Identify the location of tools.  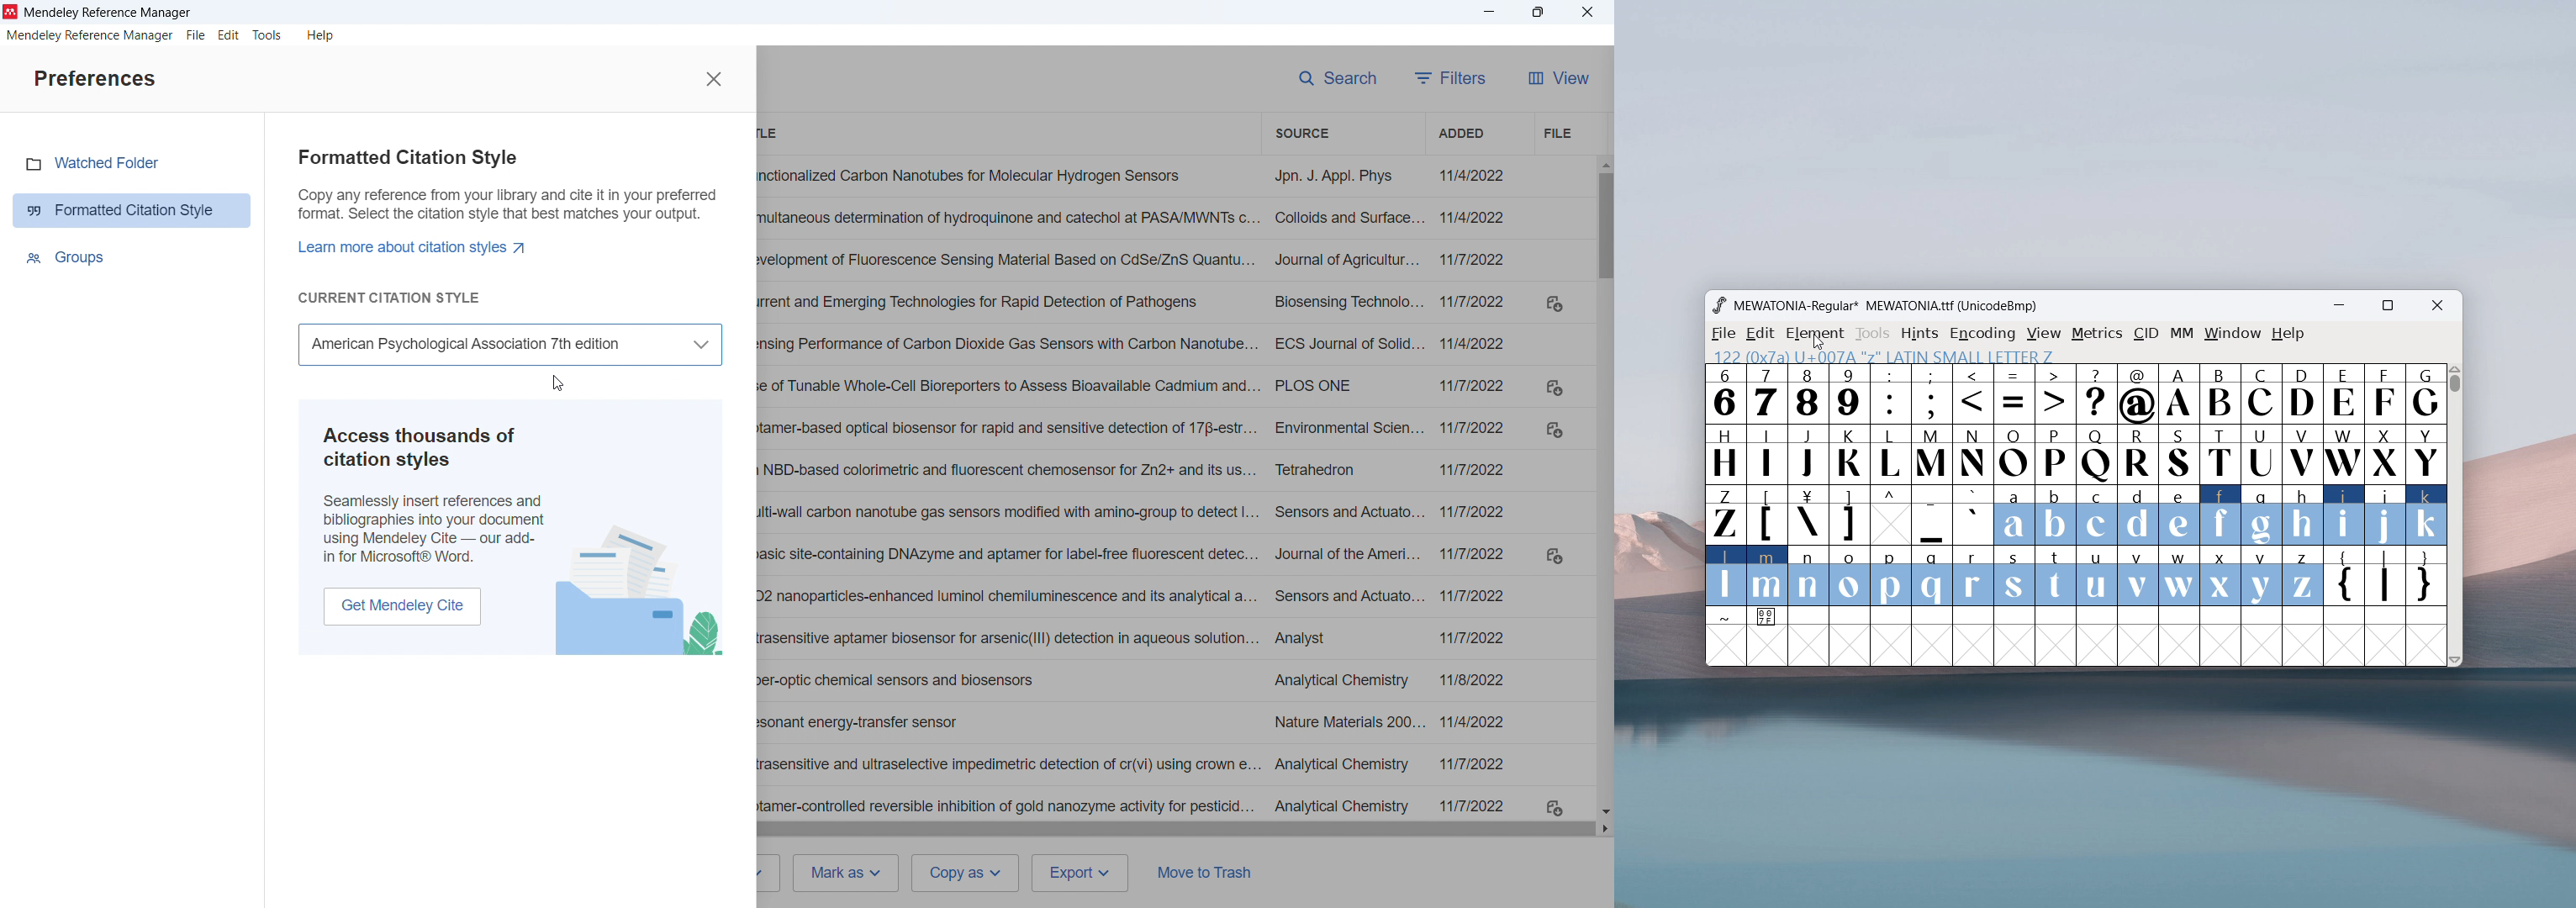
(1873, 334).